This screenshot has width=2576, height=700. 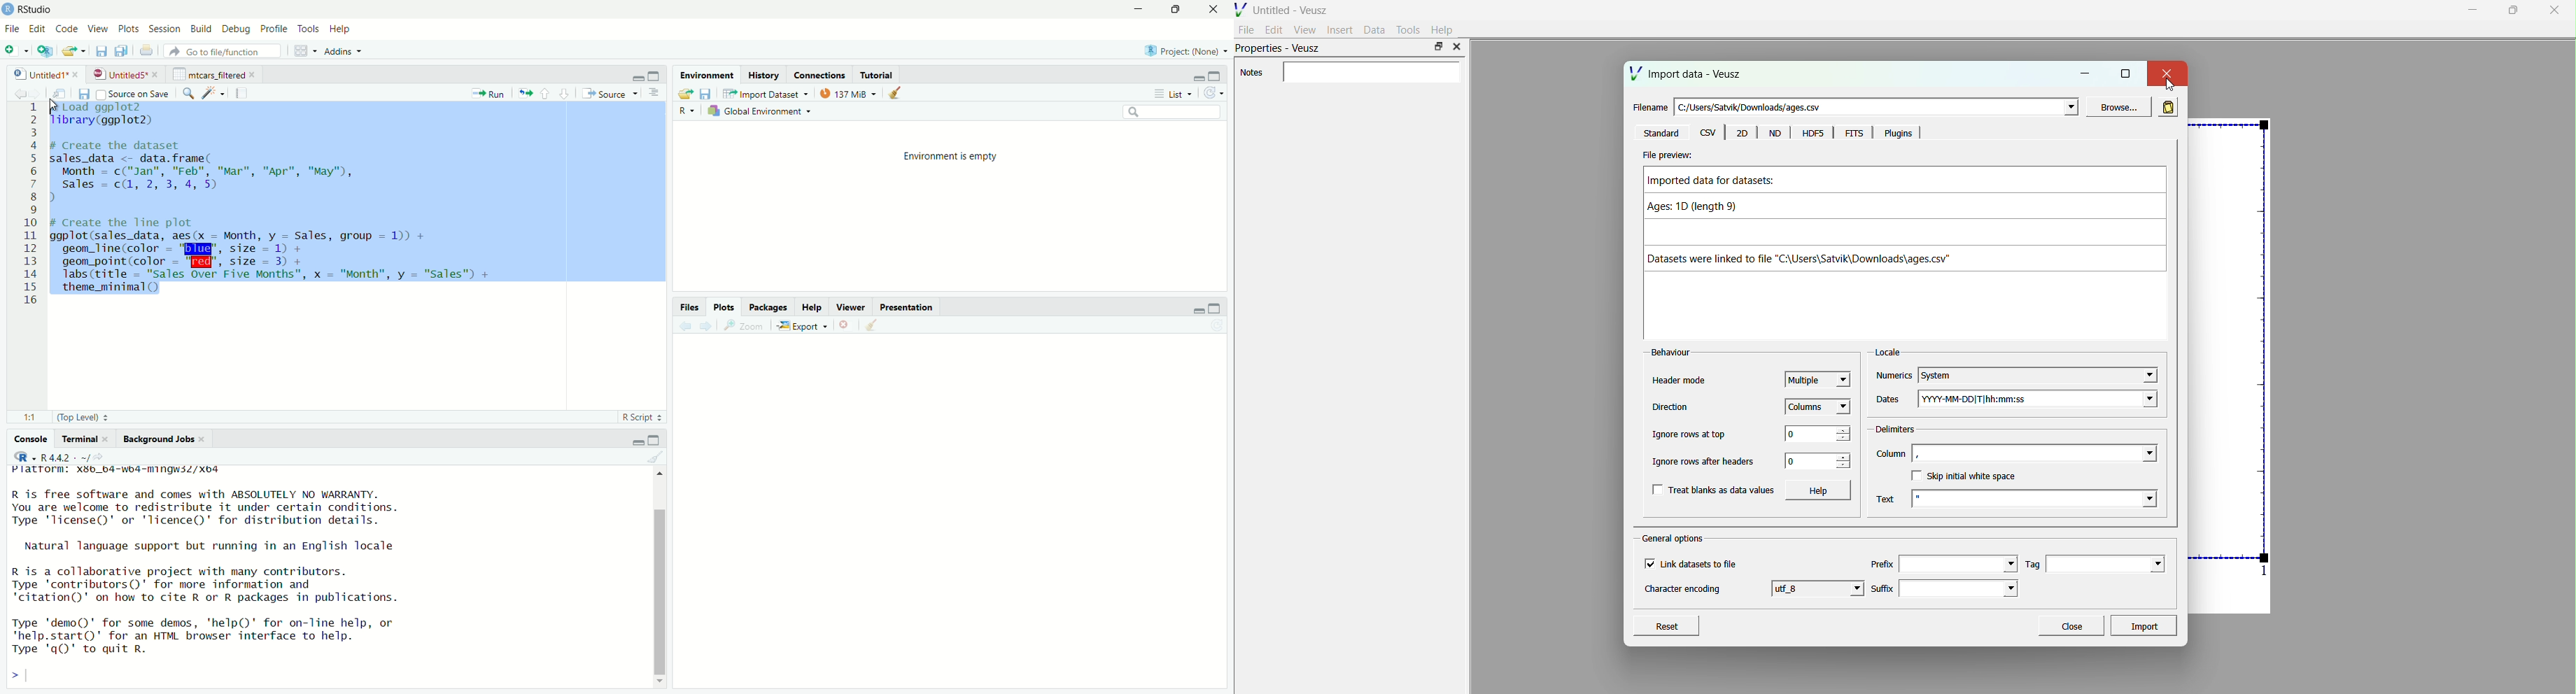 I want to click on scroll bar, so click(x=659, y=591).